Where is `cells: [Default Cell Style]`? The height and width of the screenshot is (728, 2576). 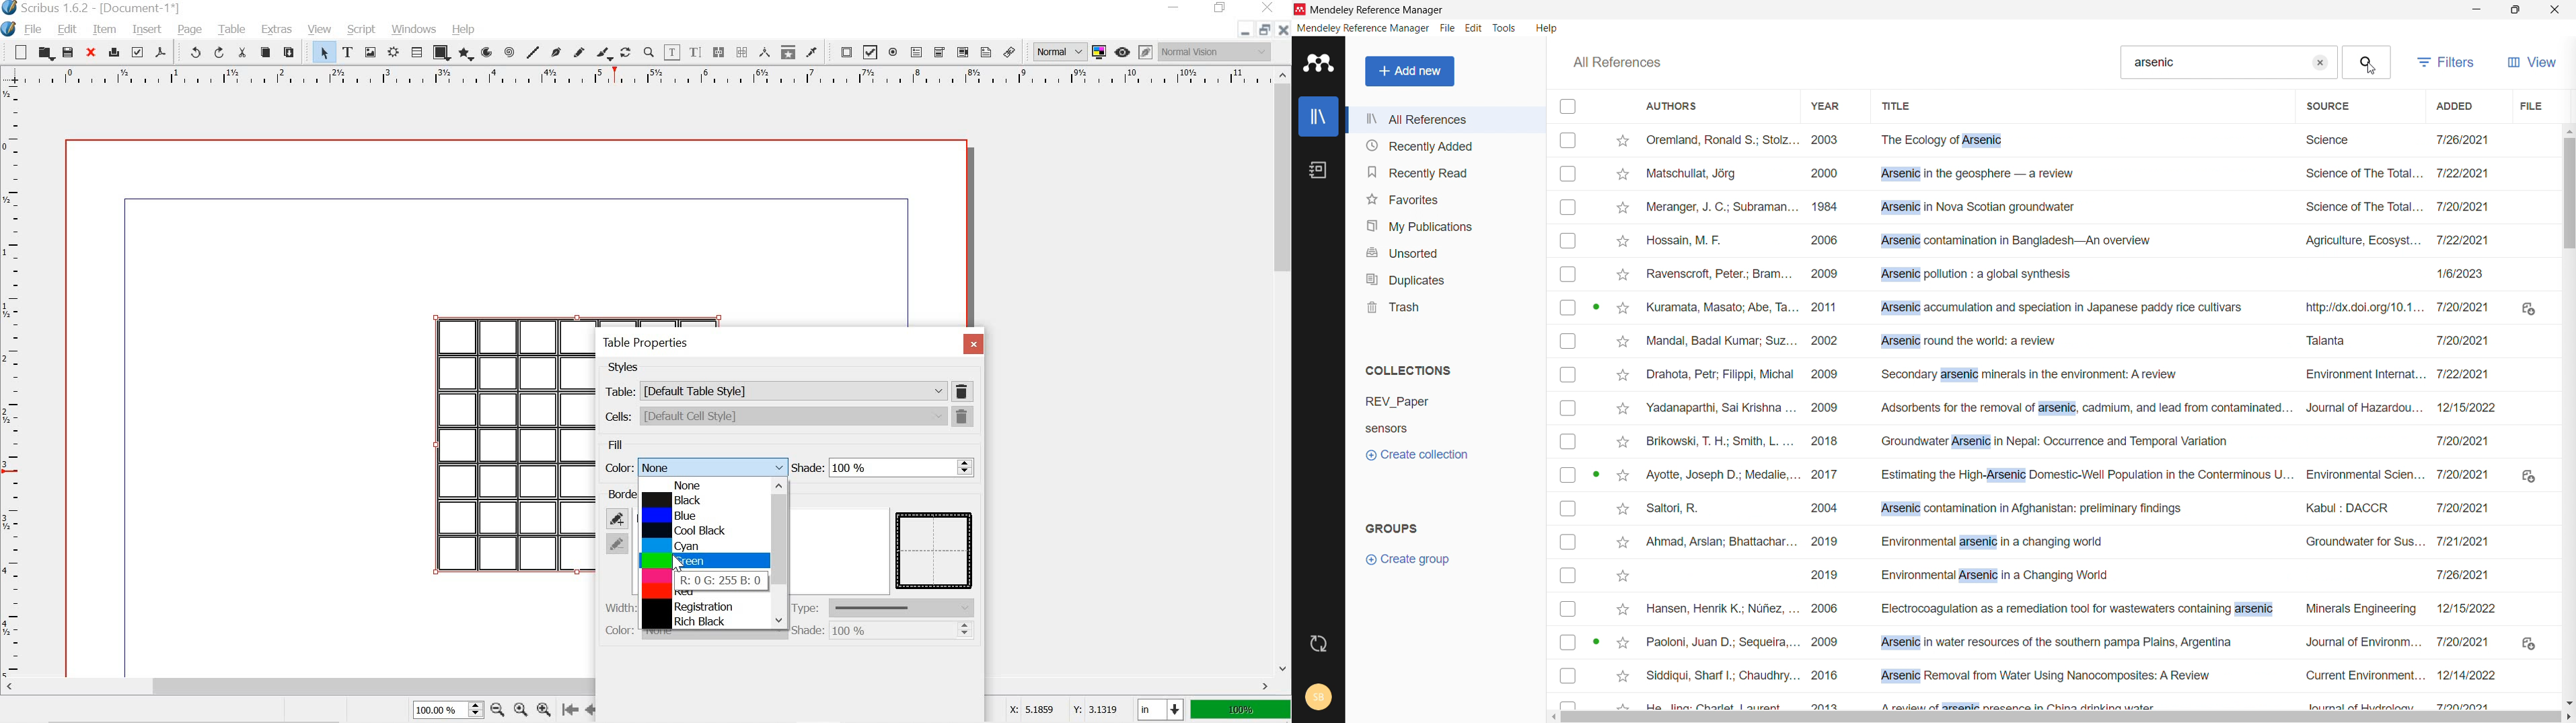
cells: [Default Cell Style] is located at coordinates (775, 416).